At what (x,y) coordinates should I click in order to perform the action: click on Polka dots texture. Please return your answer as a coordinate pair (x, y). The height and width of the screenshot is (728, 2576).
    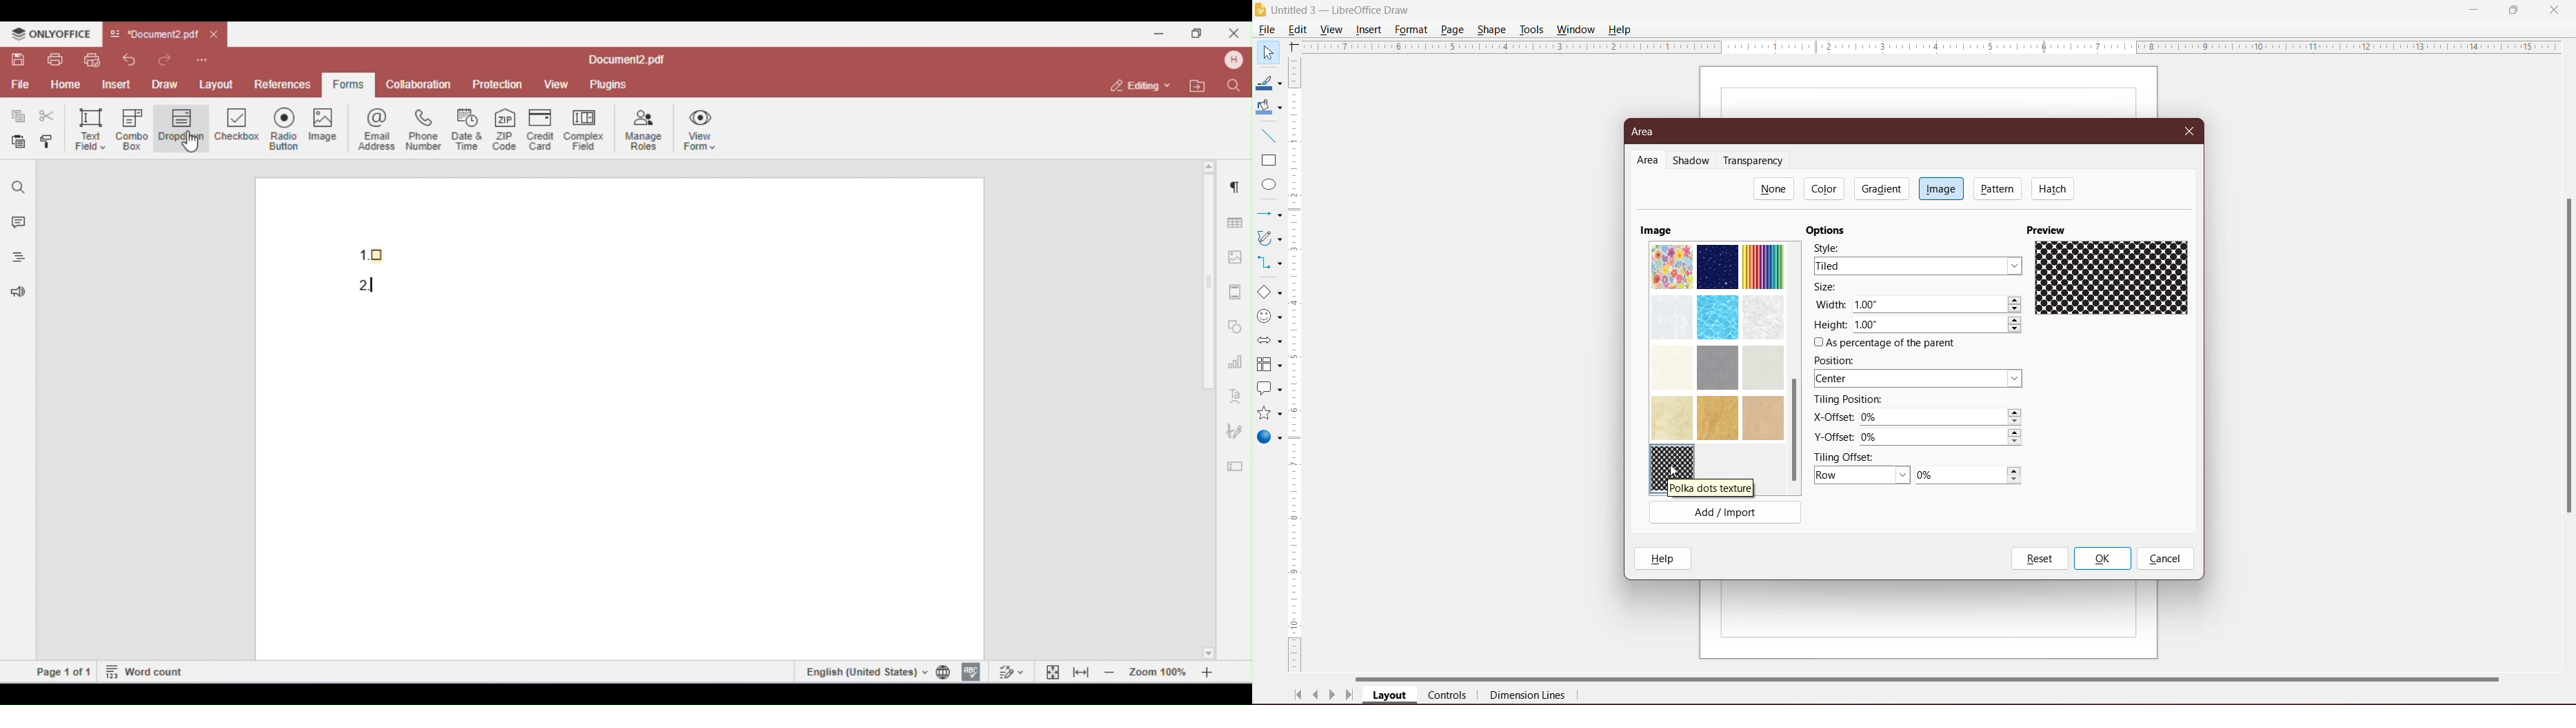
    Looking at the image, I should click on (1675, 463).